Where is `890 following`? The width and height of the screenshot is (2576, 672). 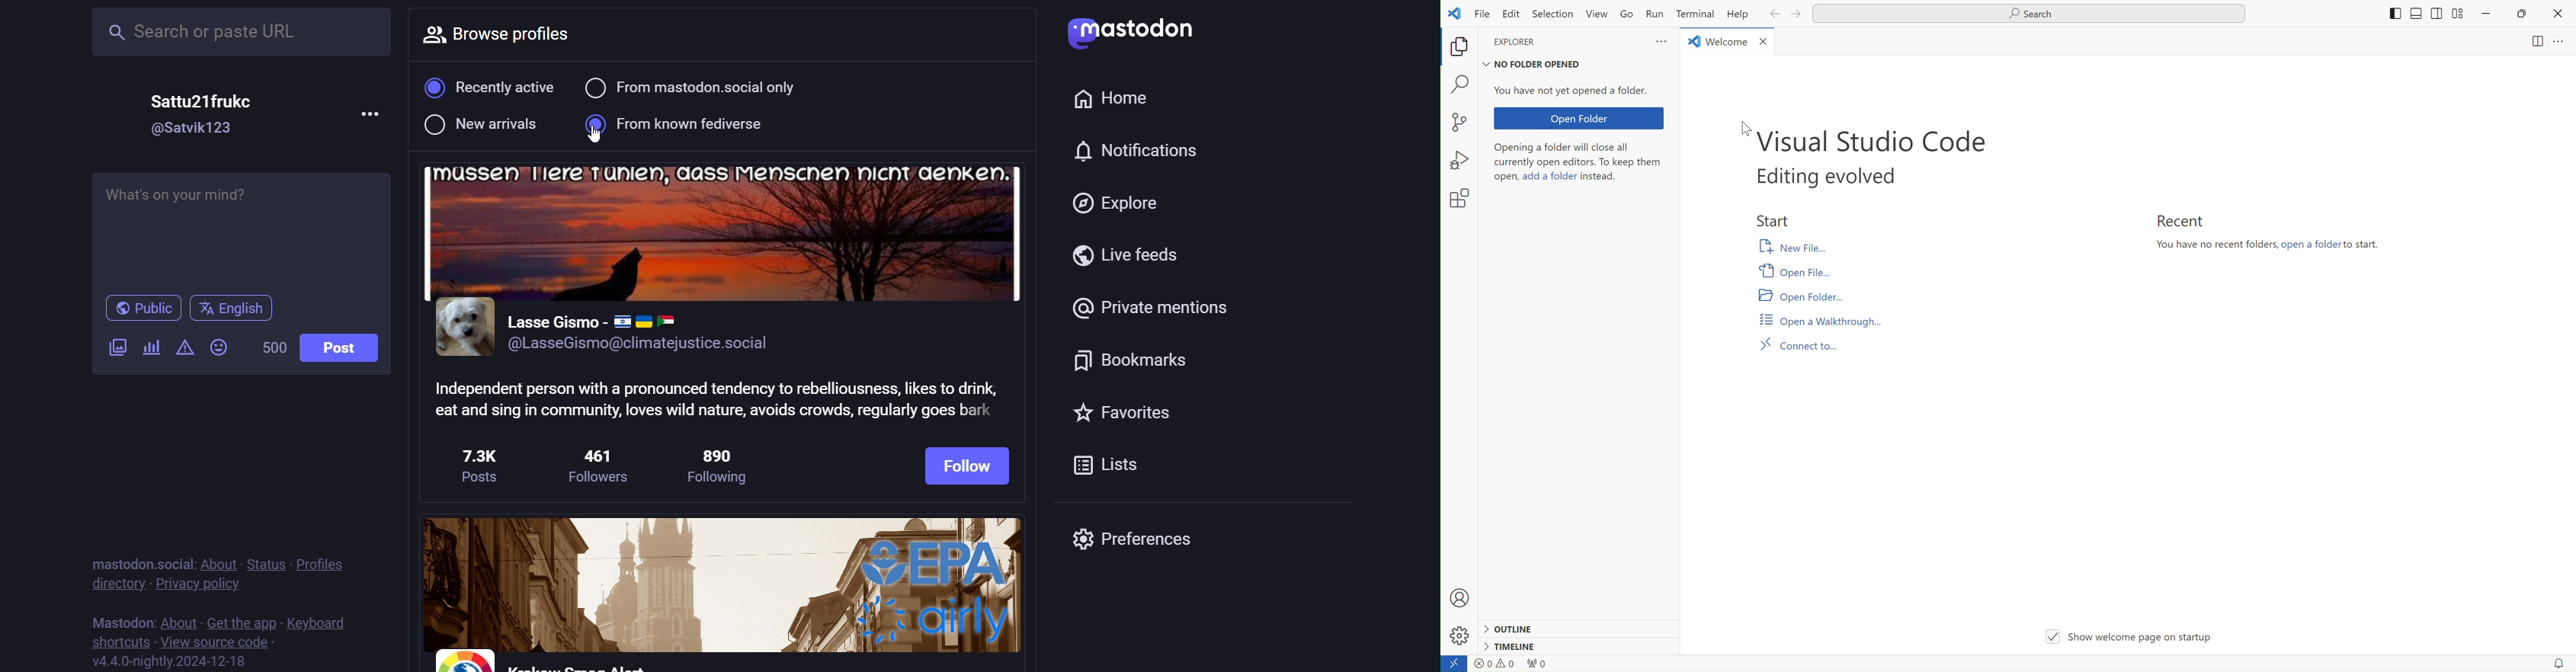
890 following is located at coordinates (721, 464).